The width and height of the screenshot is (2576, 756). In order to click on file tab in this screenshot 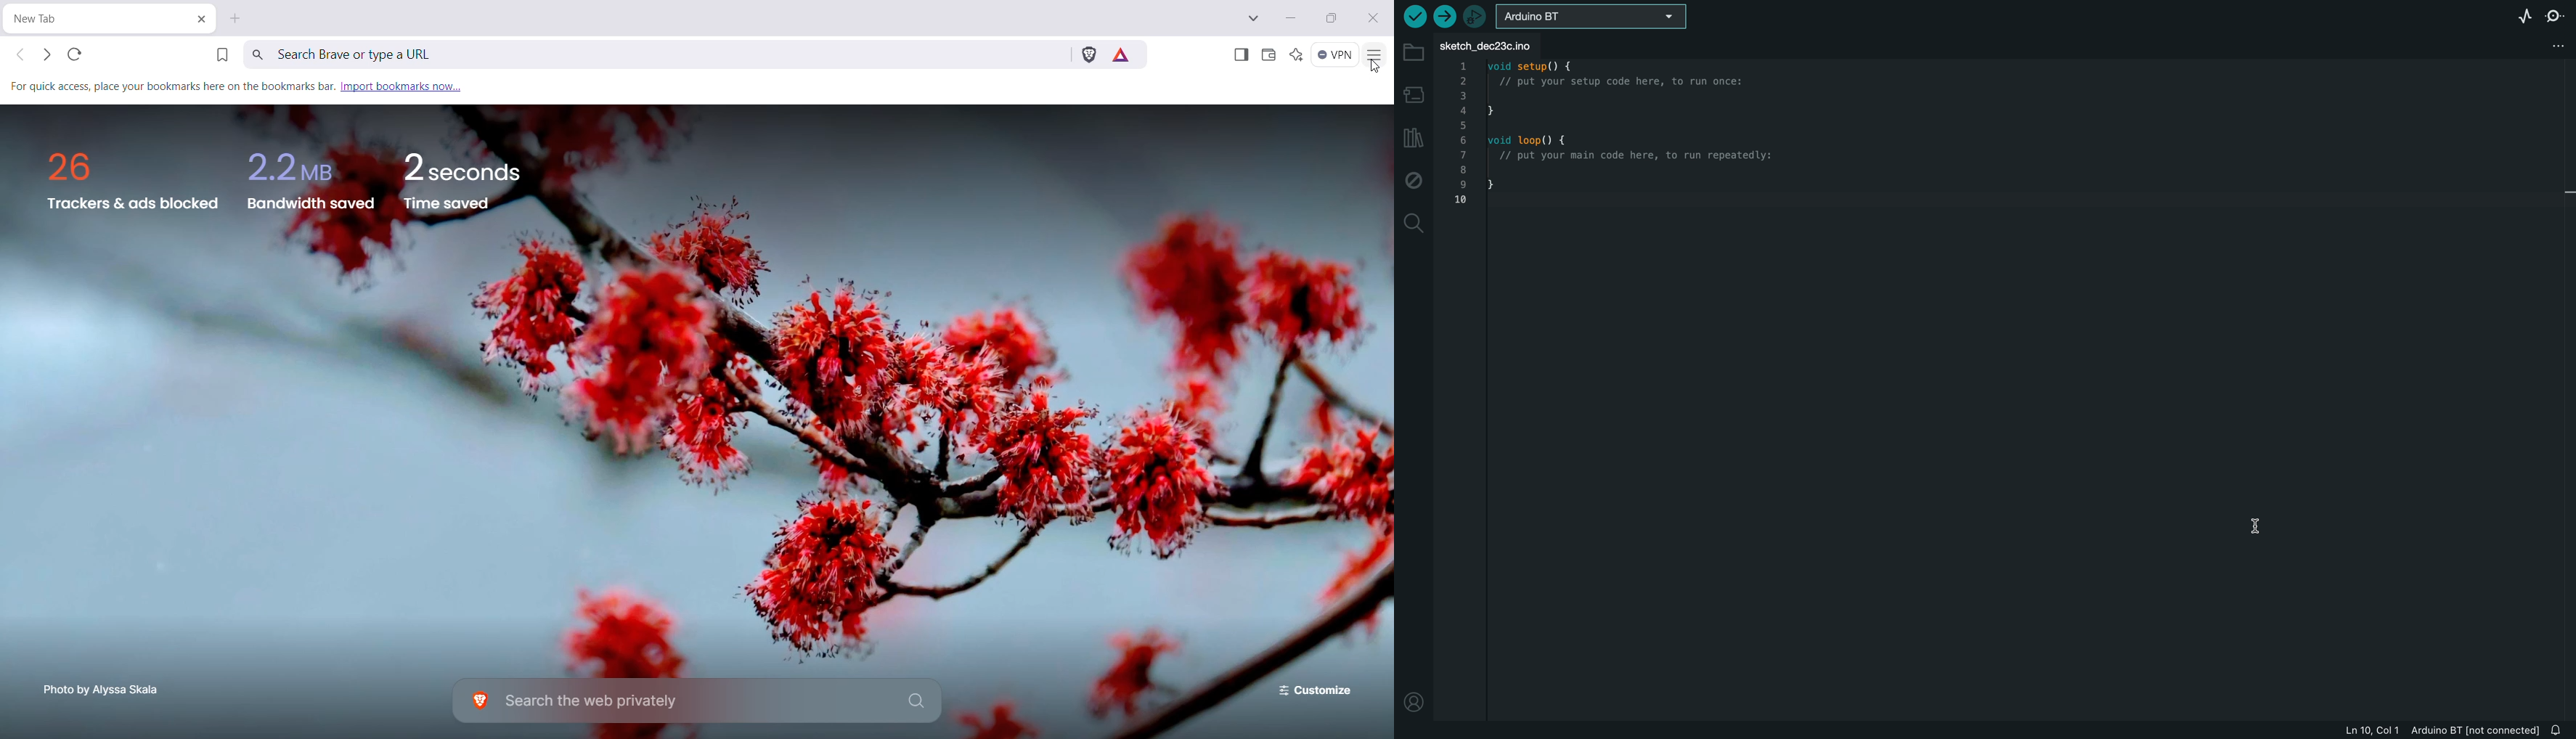, I will do `click(1495, 45)`.